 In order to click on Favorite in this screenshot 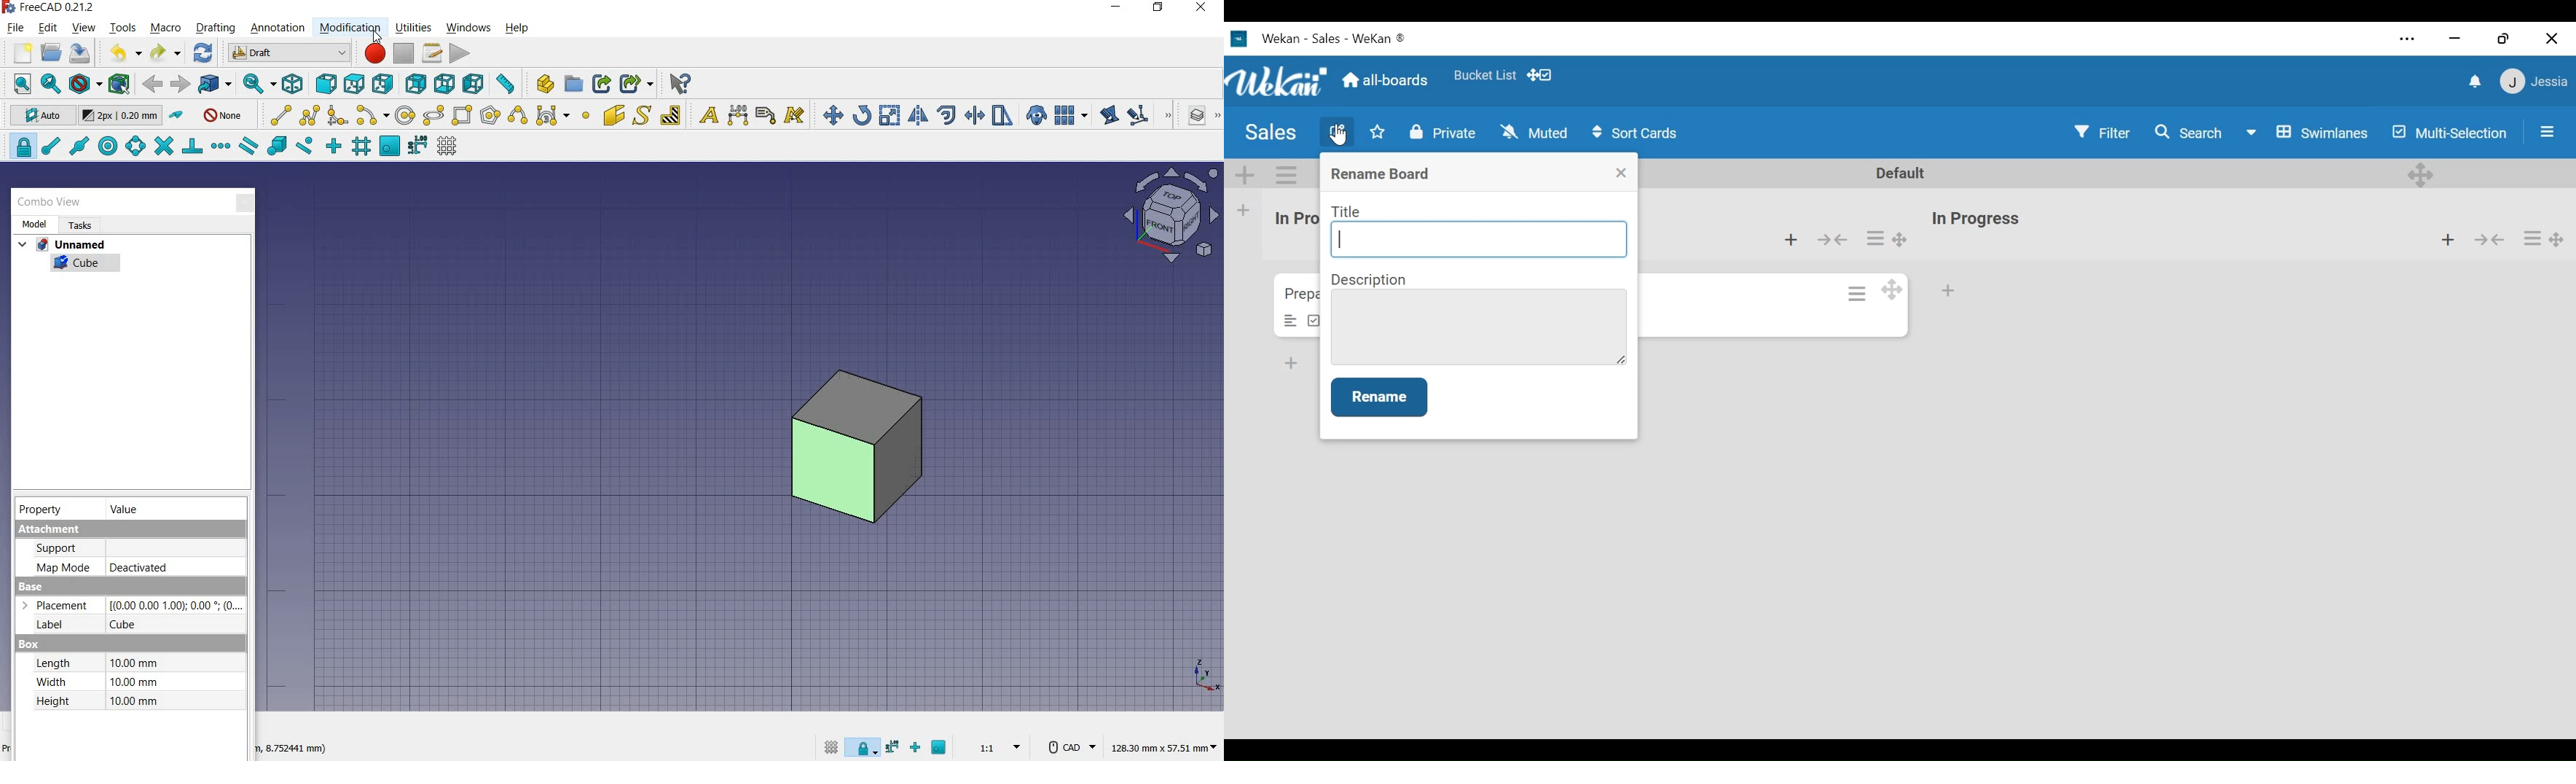, I will do `click(1485, 76)`.